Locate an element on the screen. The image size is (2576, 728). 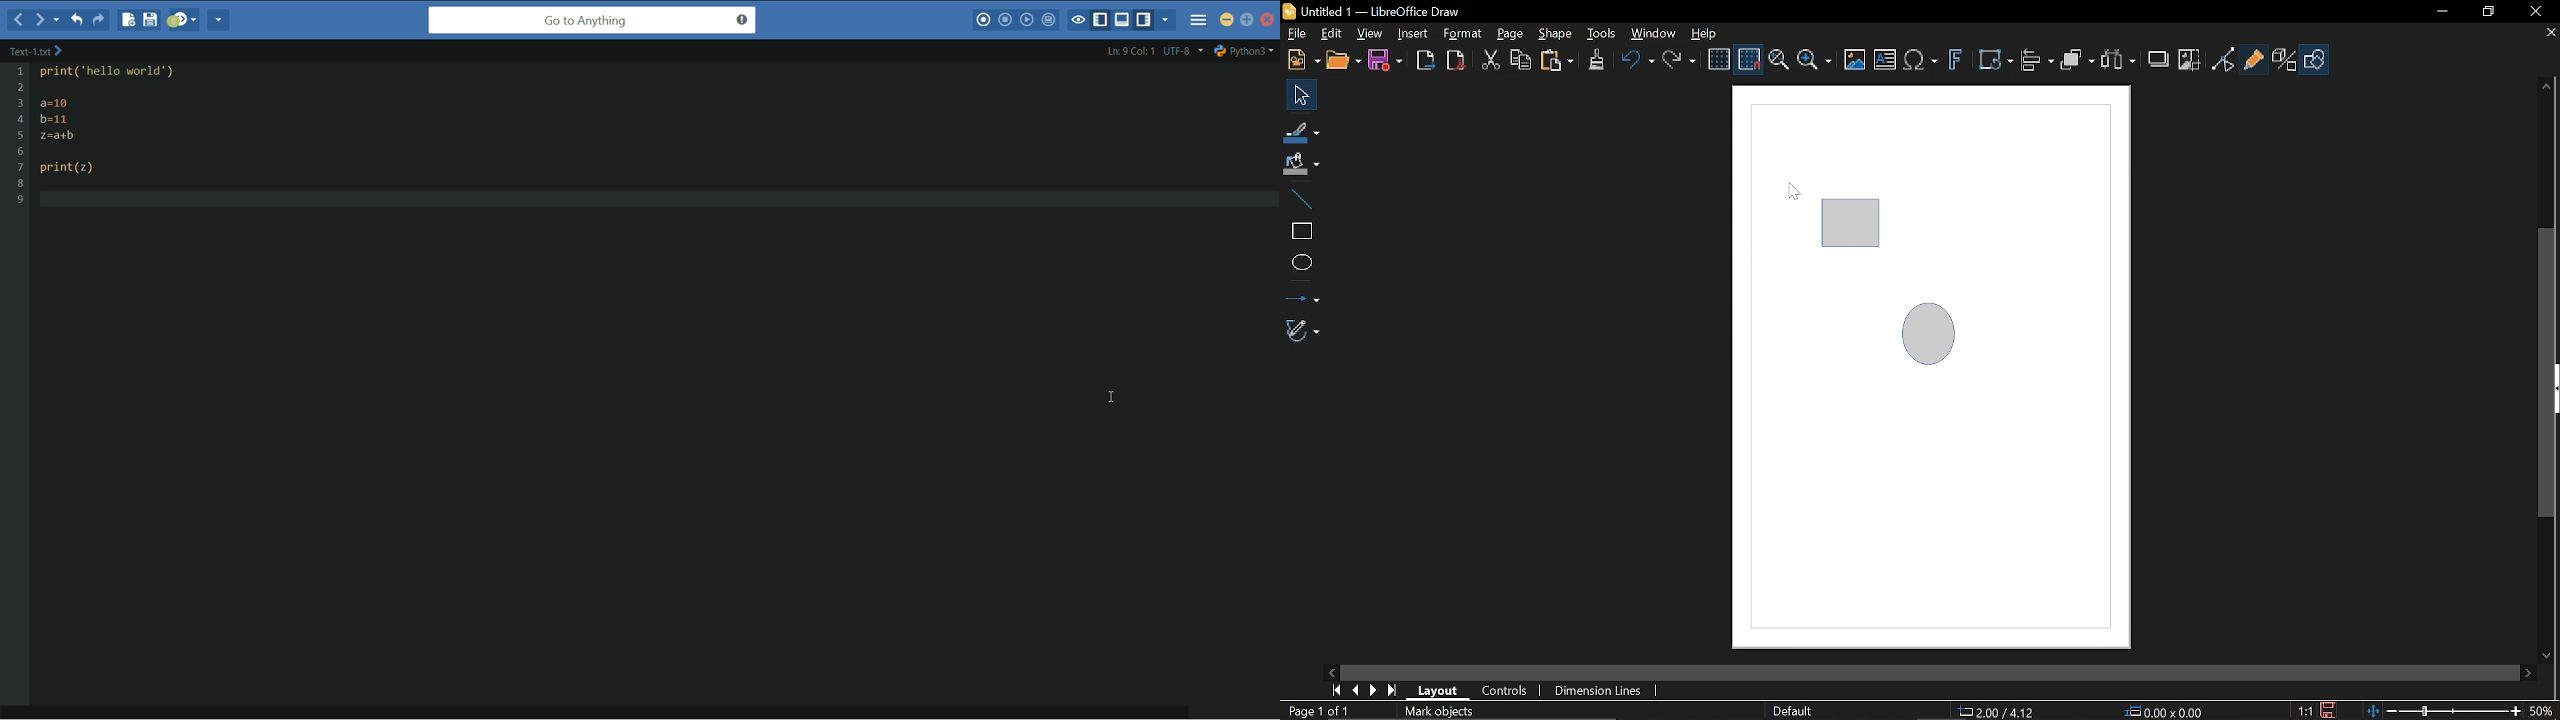
save file is located at coordinates (150, 20).